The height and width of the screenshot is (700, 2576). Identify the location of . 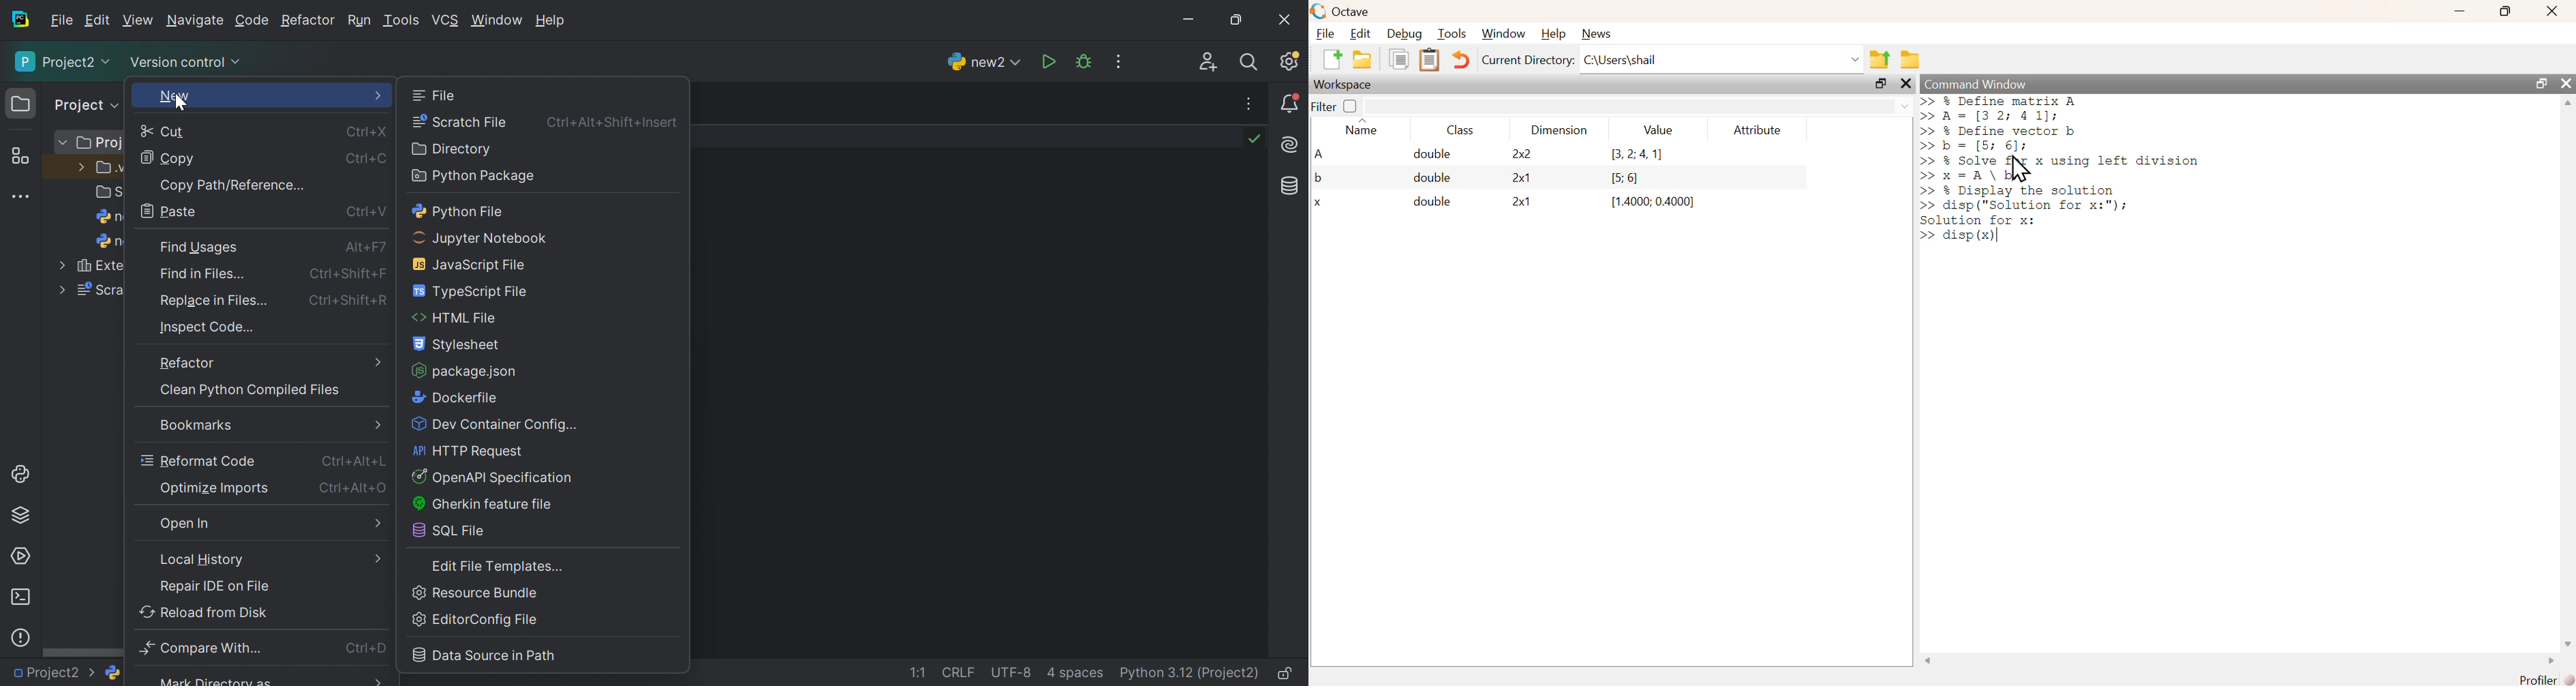
(375, 423).